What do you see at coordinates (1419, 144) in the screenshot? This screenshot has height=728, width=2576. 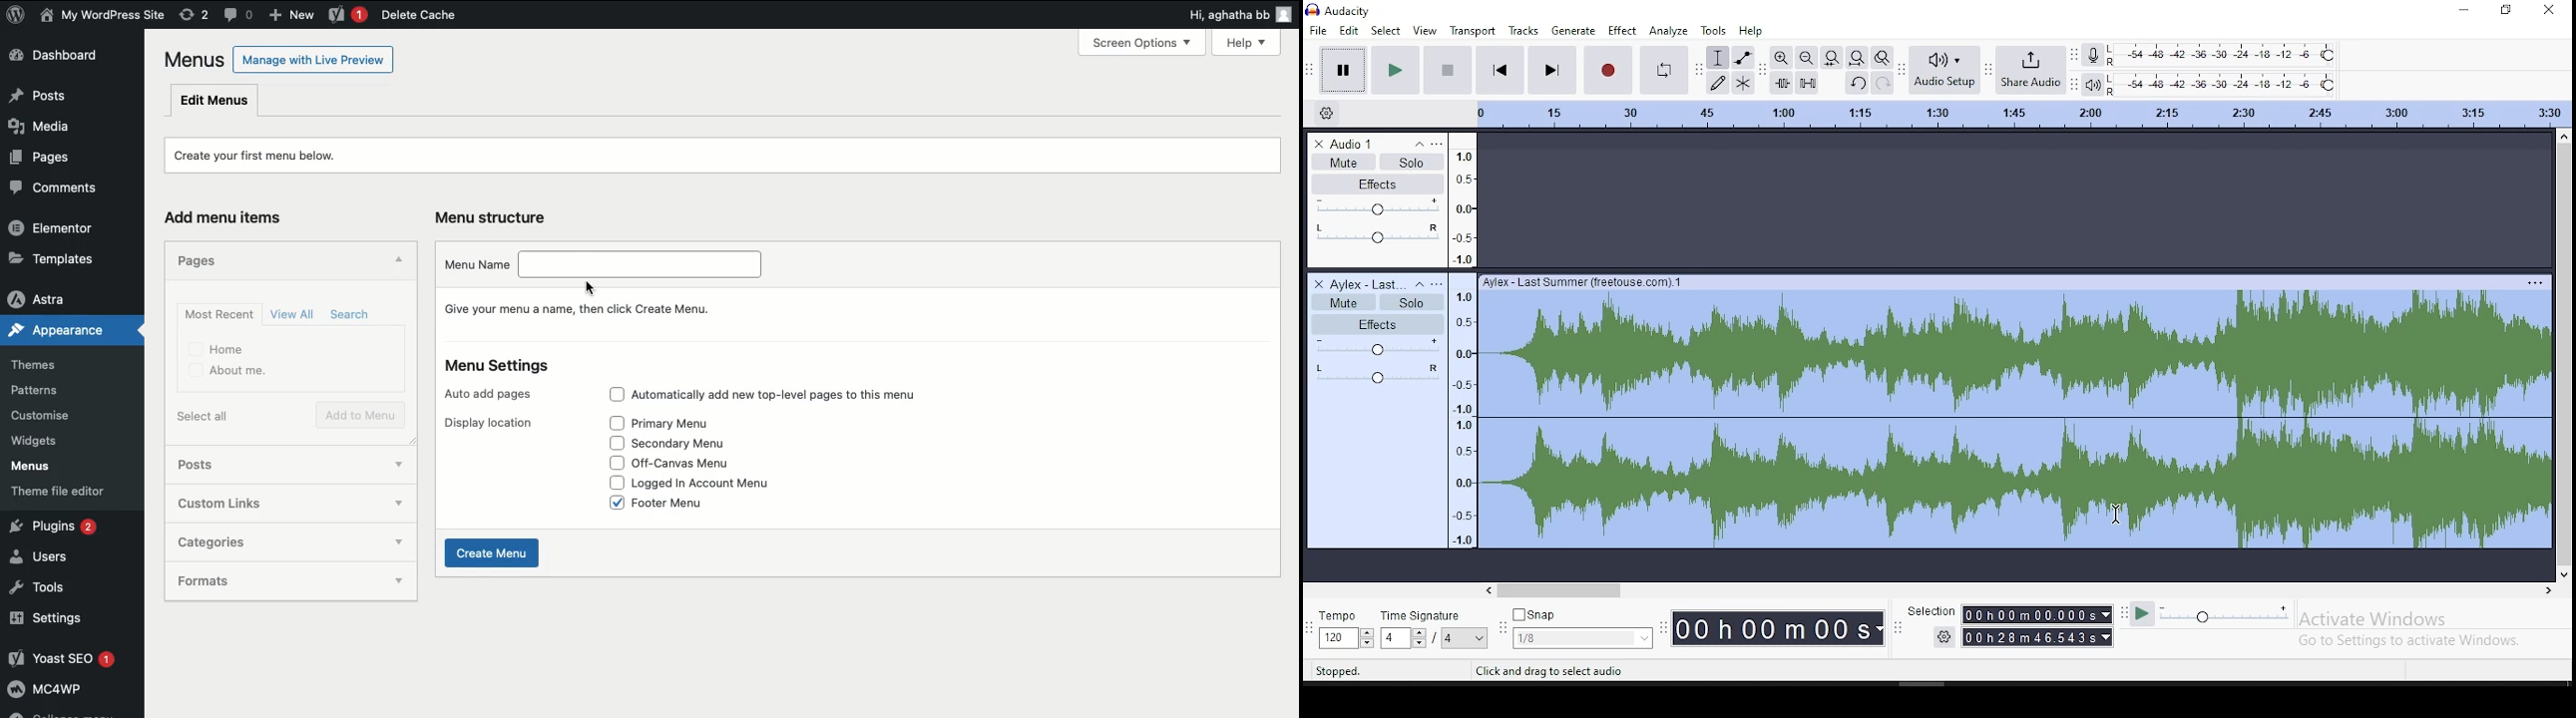 I see `collapse` at bounding box center [1419, 144].